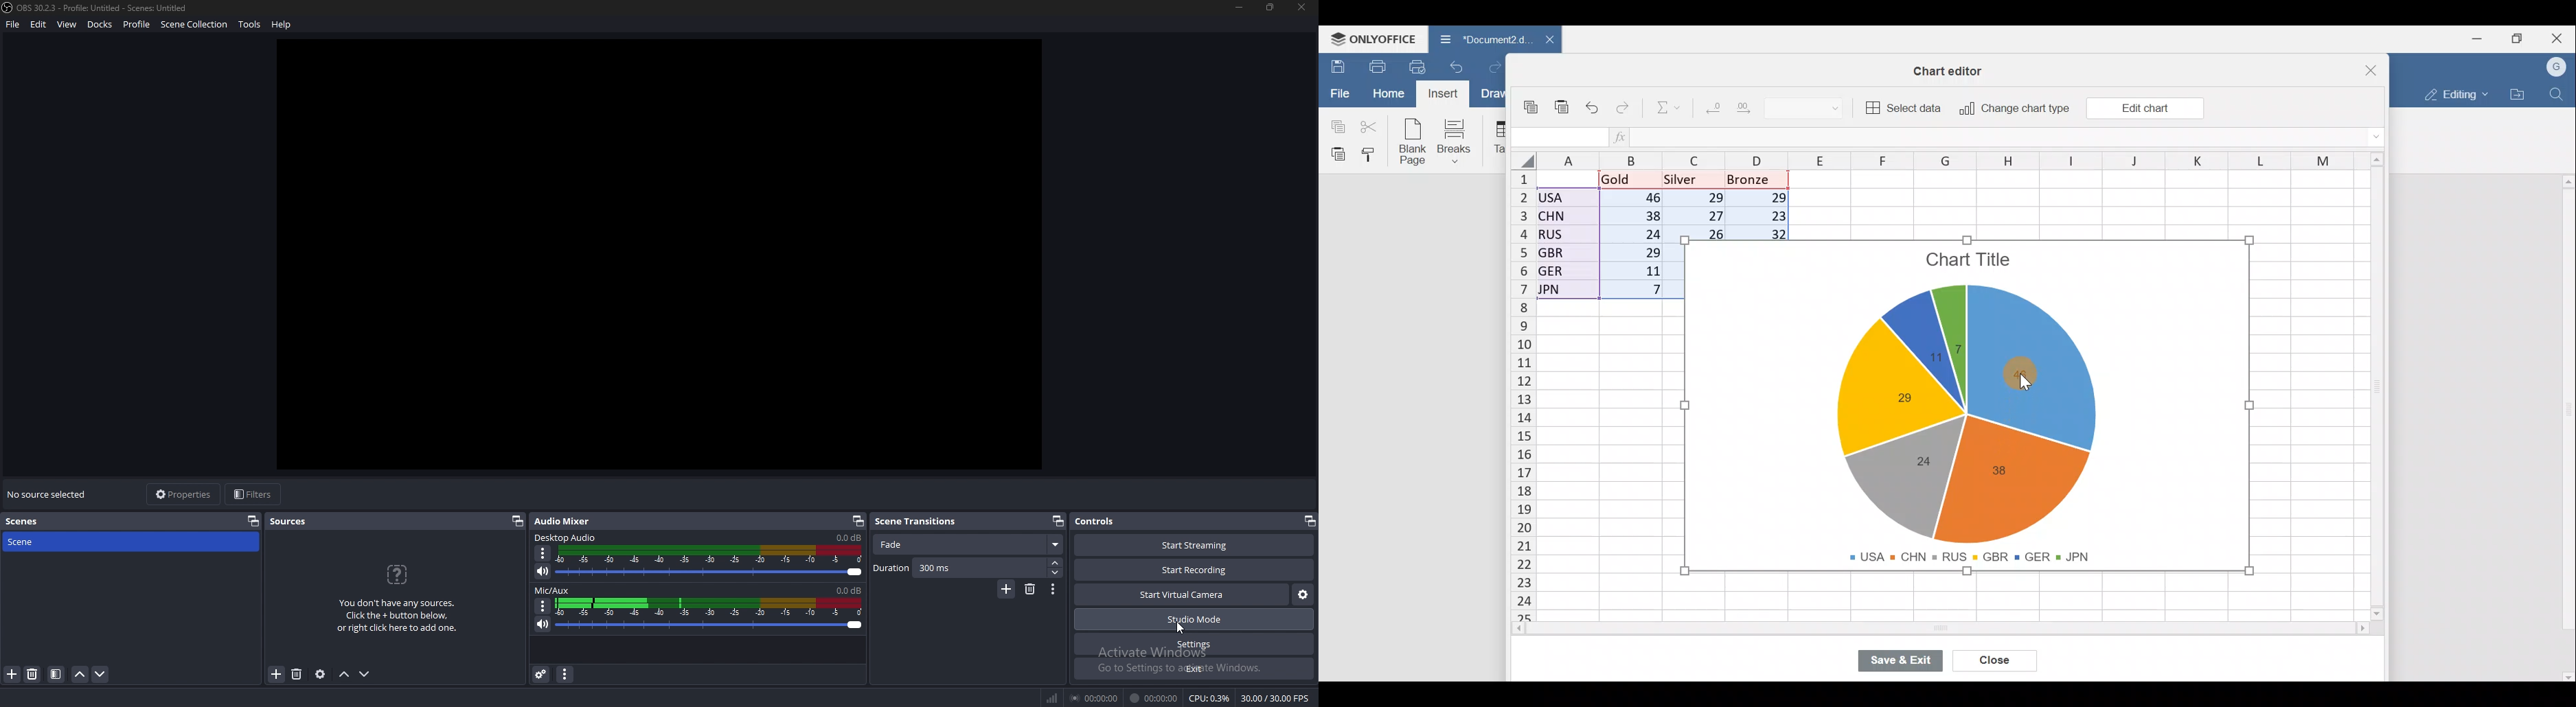  I want to click on Close document, so click(1547, 41).